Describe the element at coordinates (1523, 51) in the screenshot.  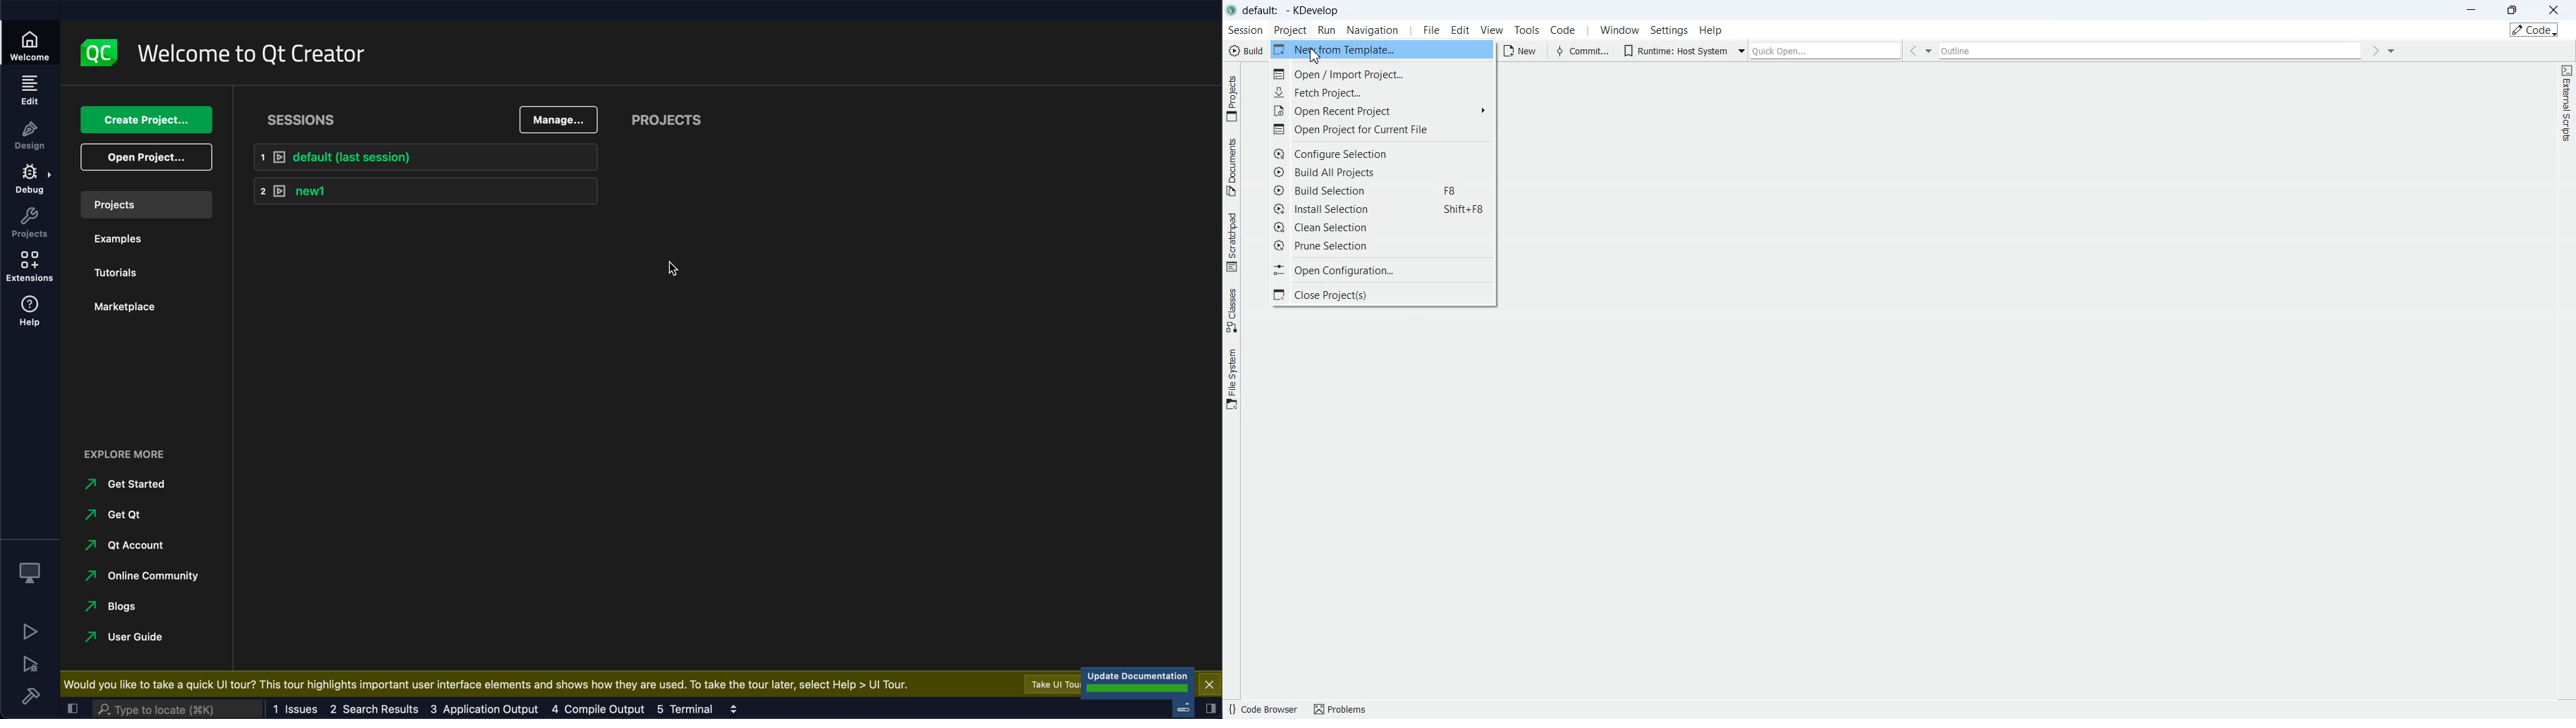
I see `New` at that location.